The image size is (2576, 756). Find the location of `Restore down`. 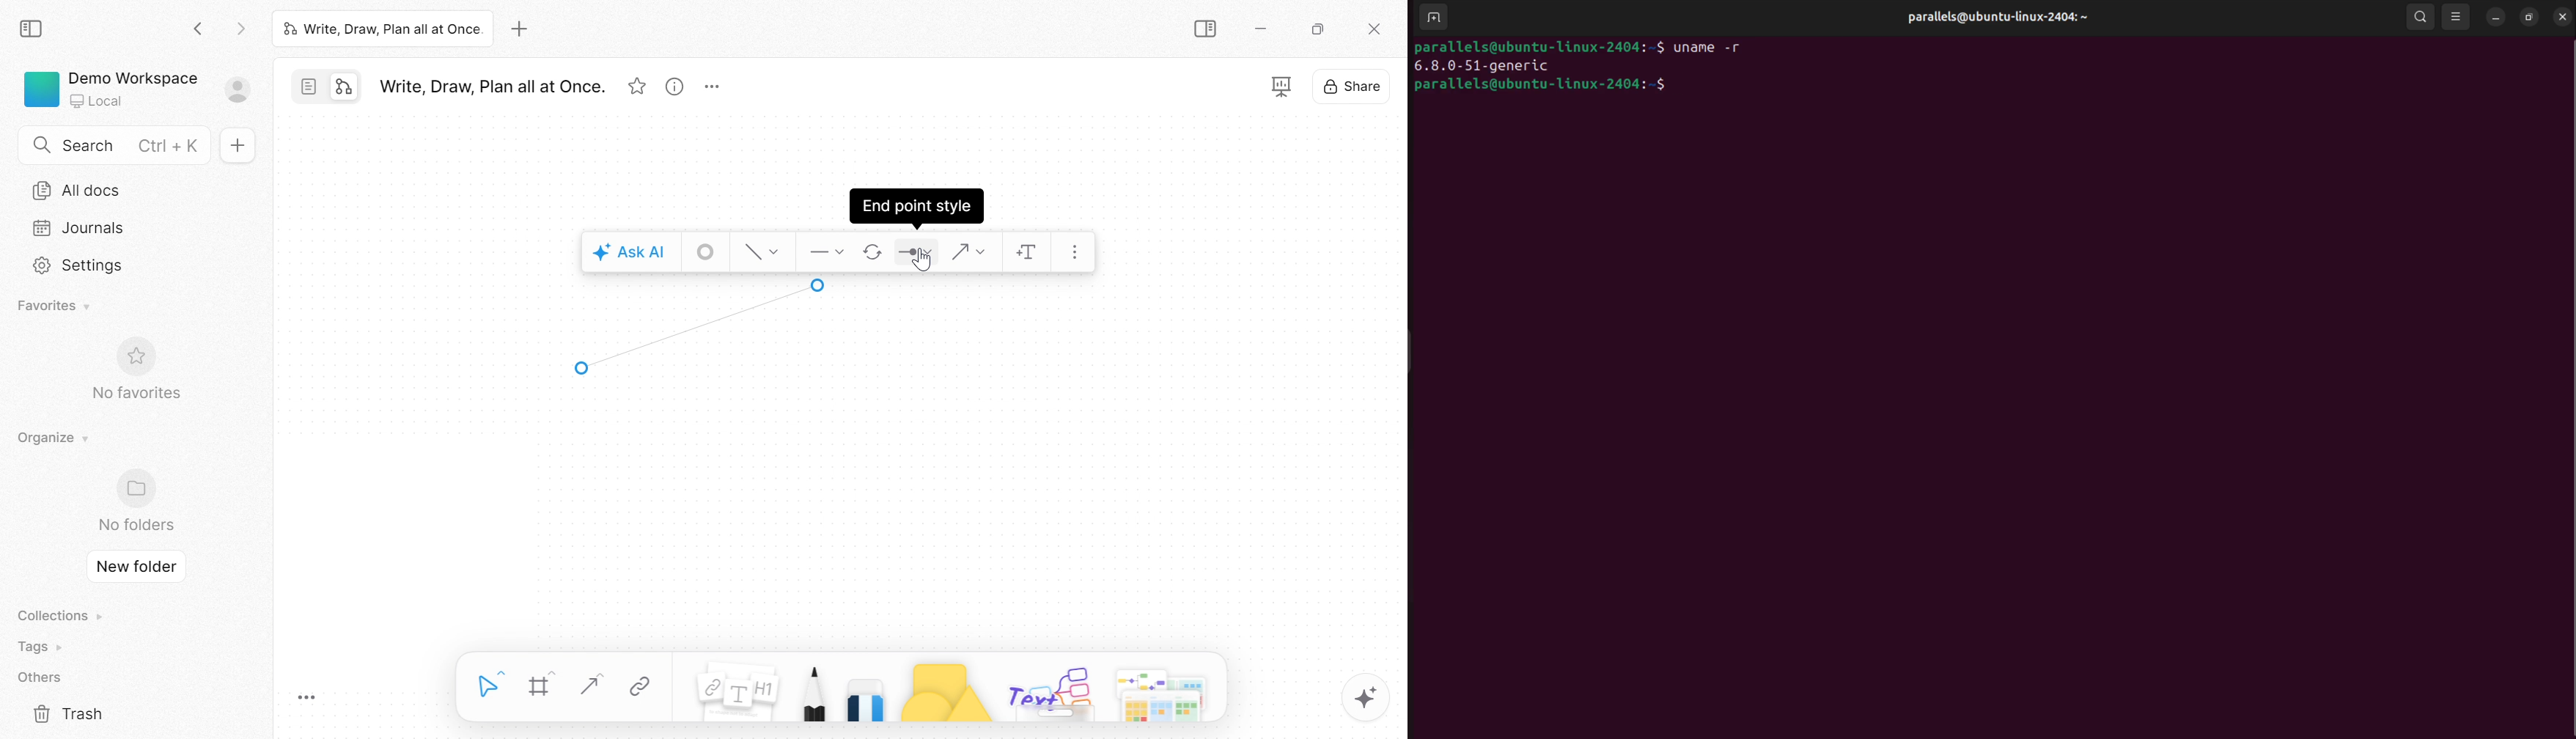

Restore down is located at coordinates (1317, 31).